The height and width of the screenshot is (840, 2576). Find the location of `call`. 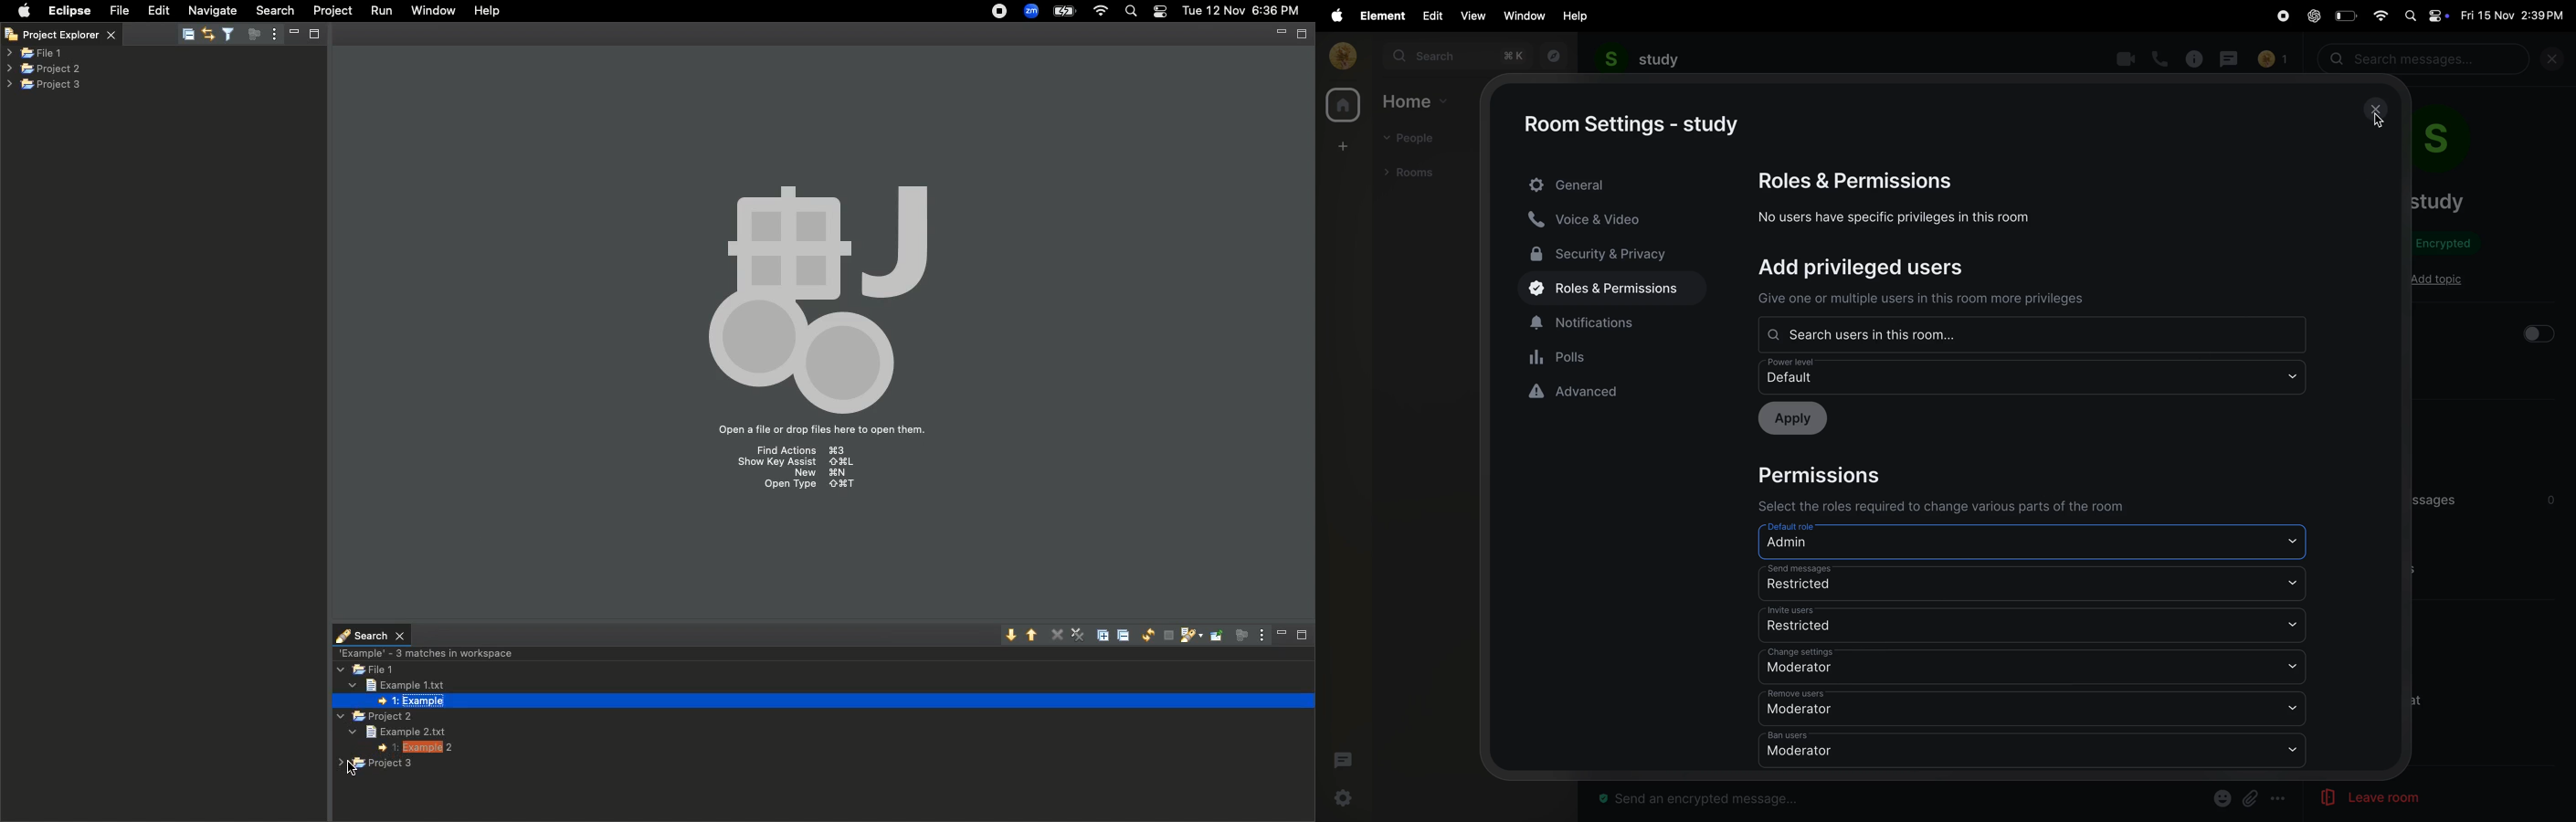

call is located at coordinates (2161, 58).